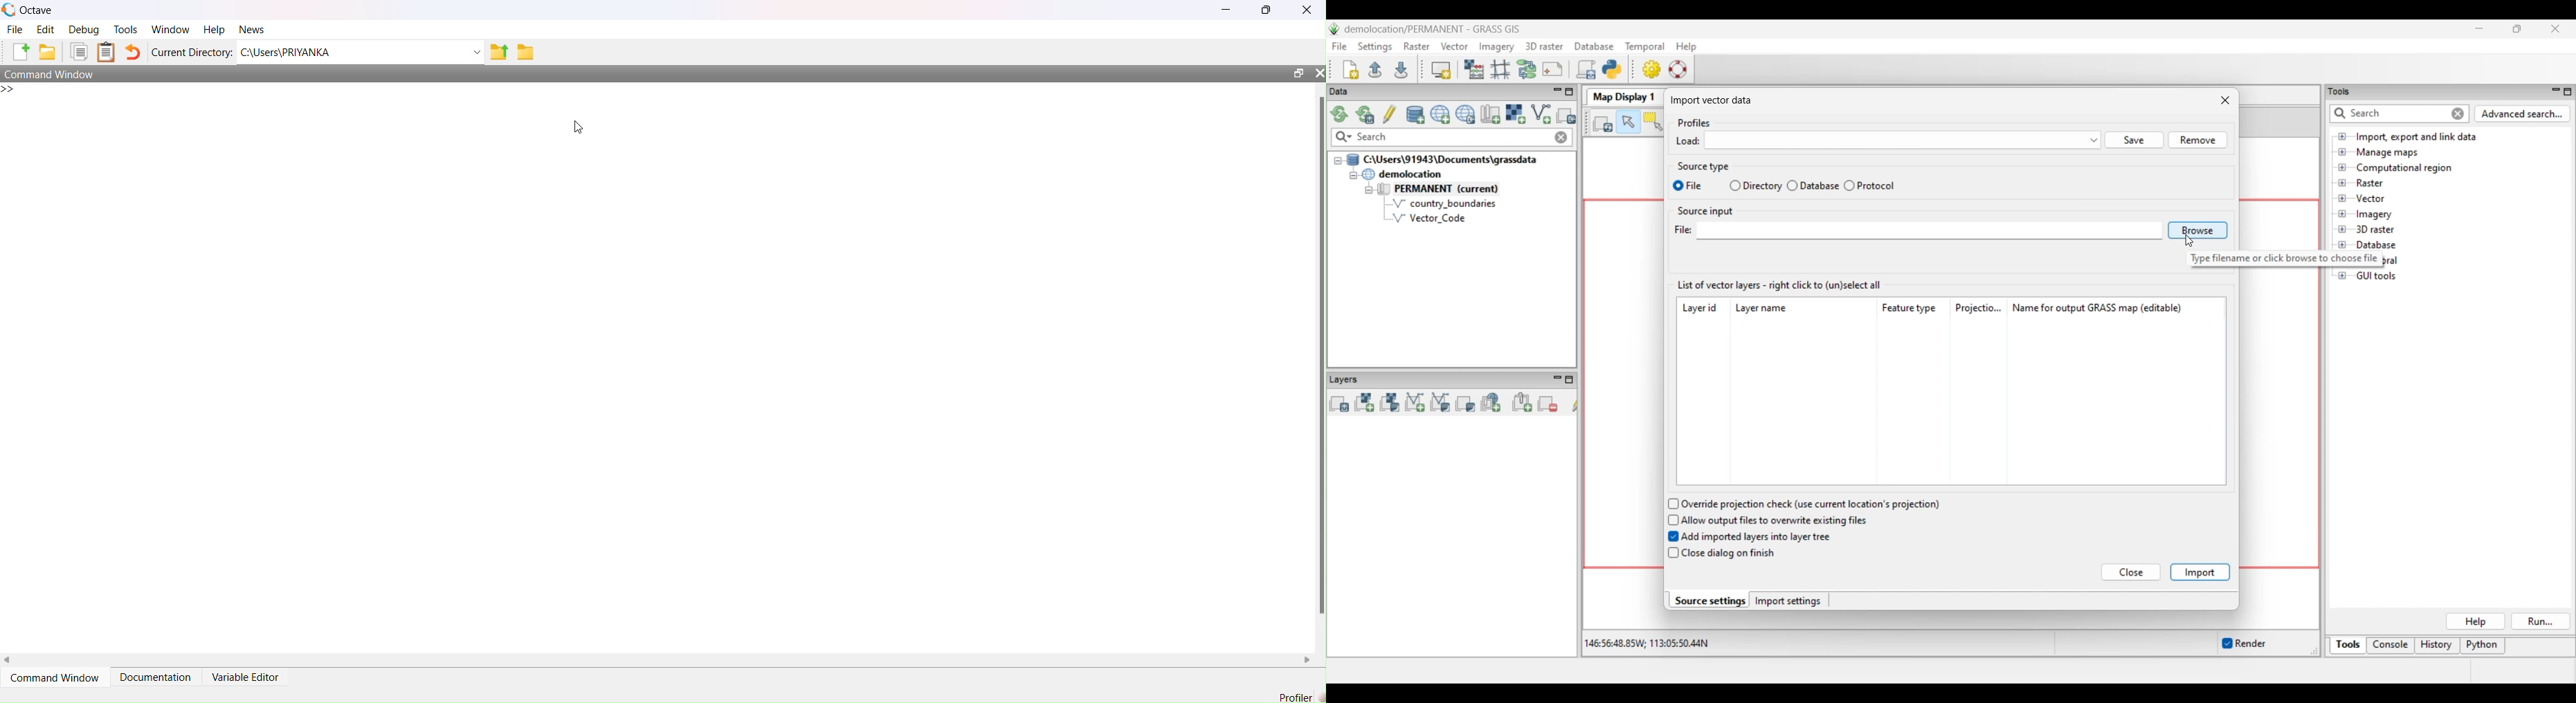 The image size is (2576, 728). Describe the element at coordinates (2132, 573) in the screenshot. I see `Close` at that location.